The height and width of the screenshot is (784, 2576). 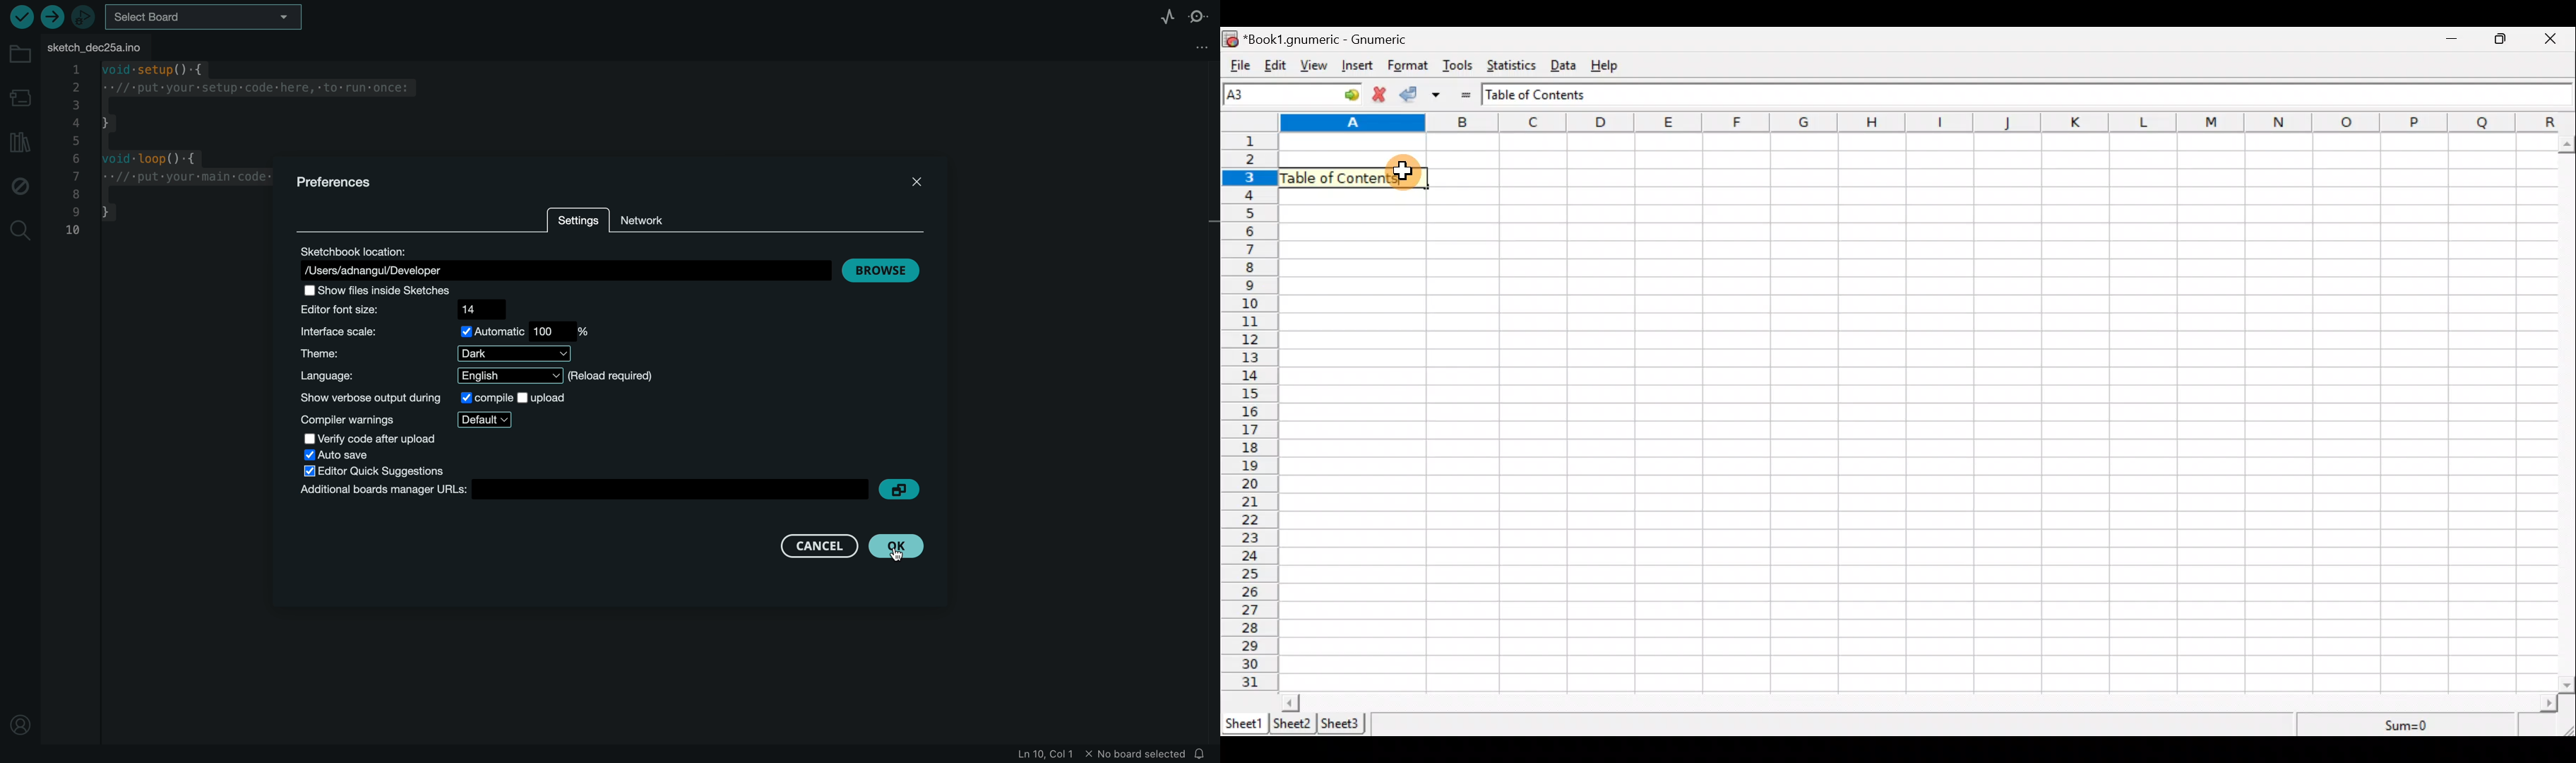 I want to click on Edit, so click(x=1275, y=66).